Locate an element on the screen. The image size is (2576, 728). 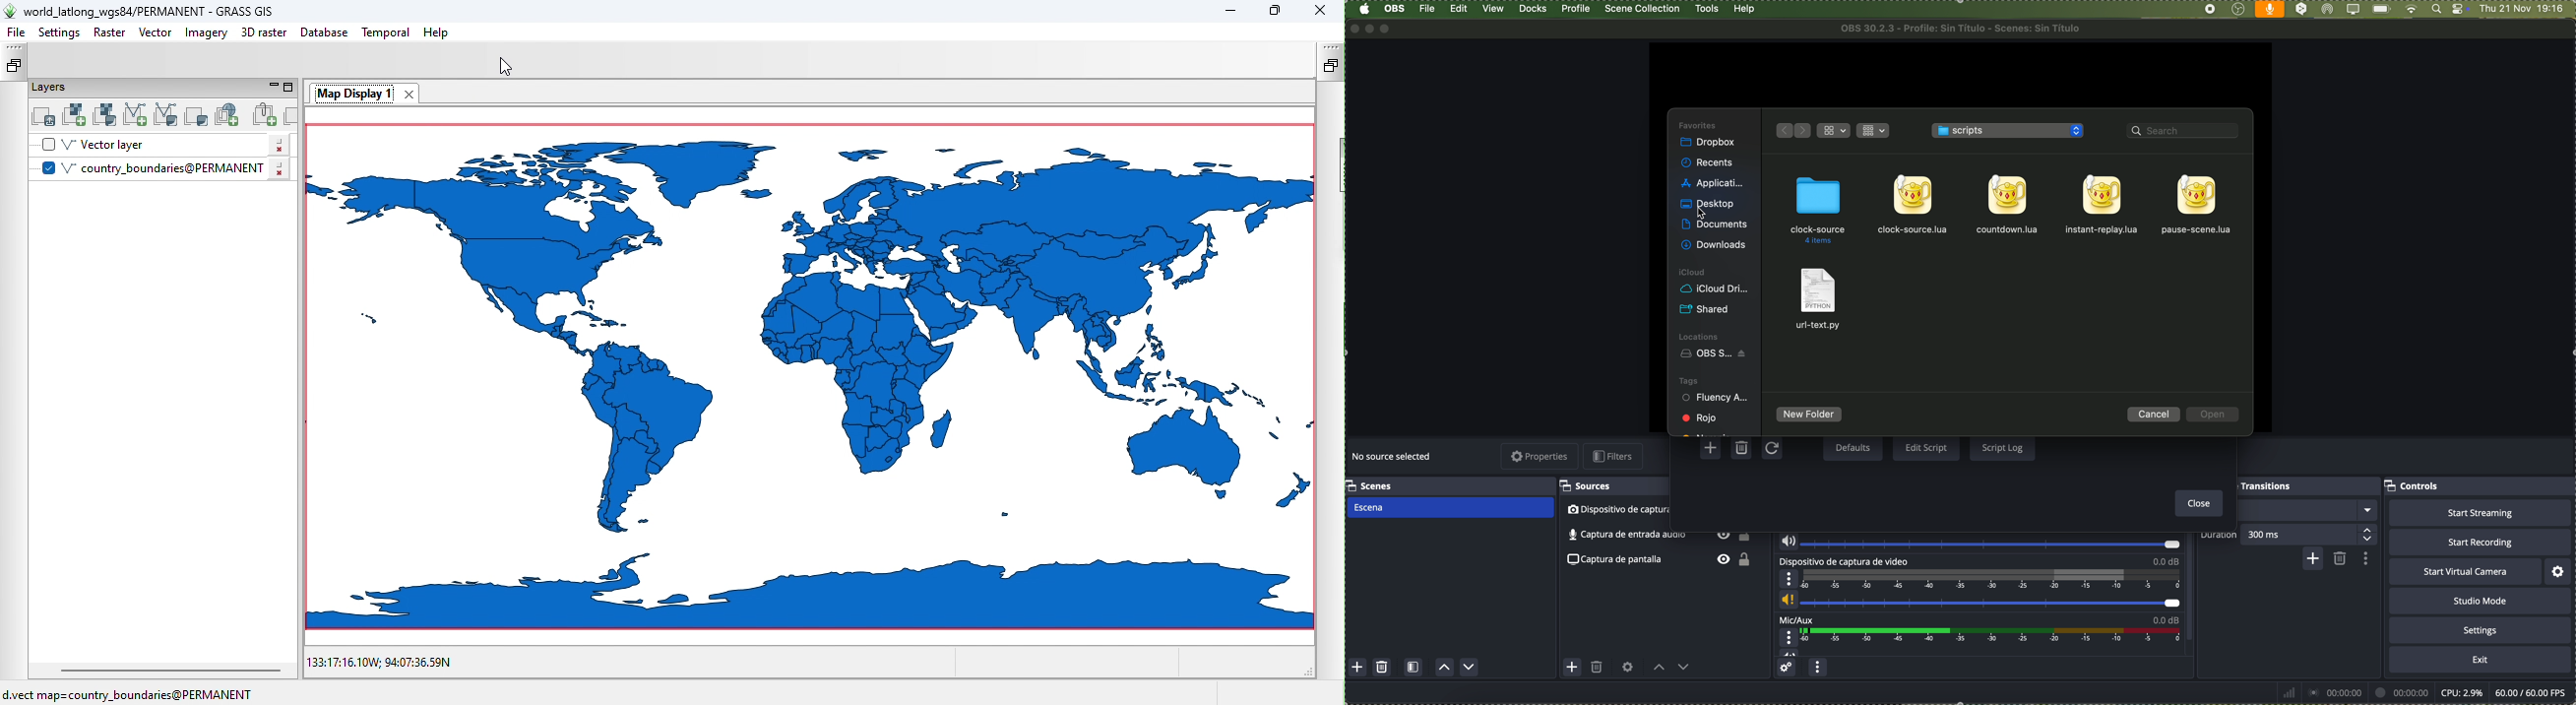
wifi is located at coordinates (2412, 10).